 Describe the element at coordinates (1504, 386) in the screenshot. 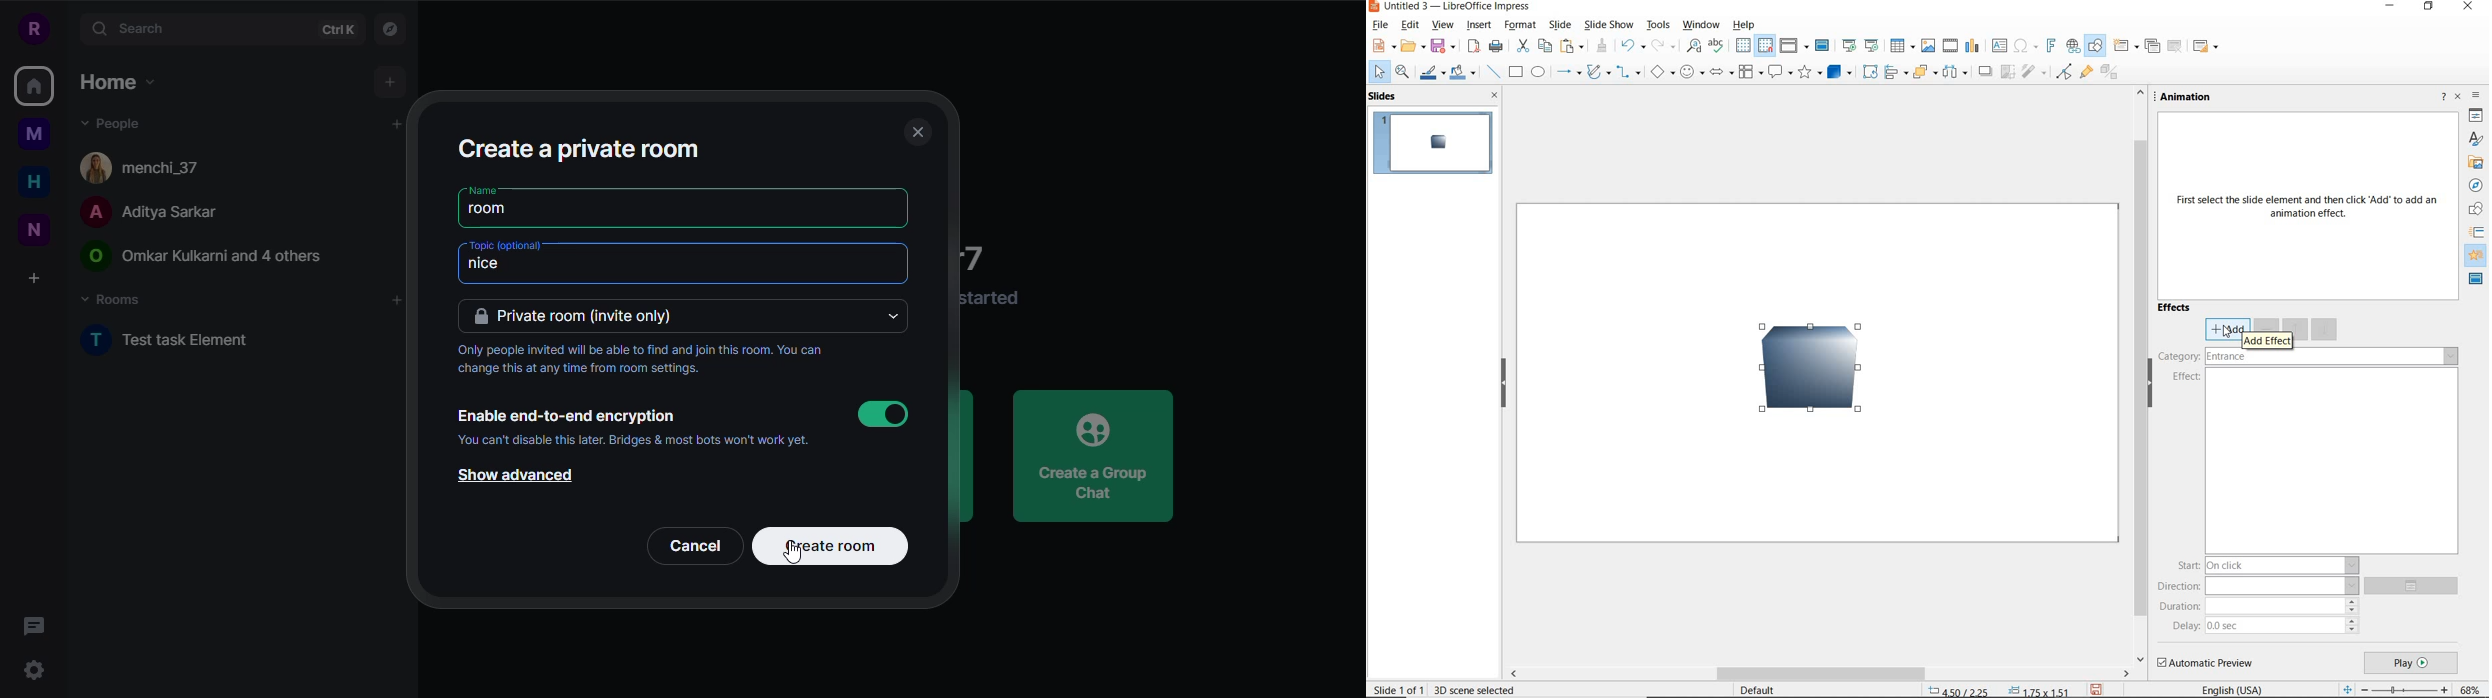

I see `hide` at that location.